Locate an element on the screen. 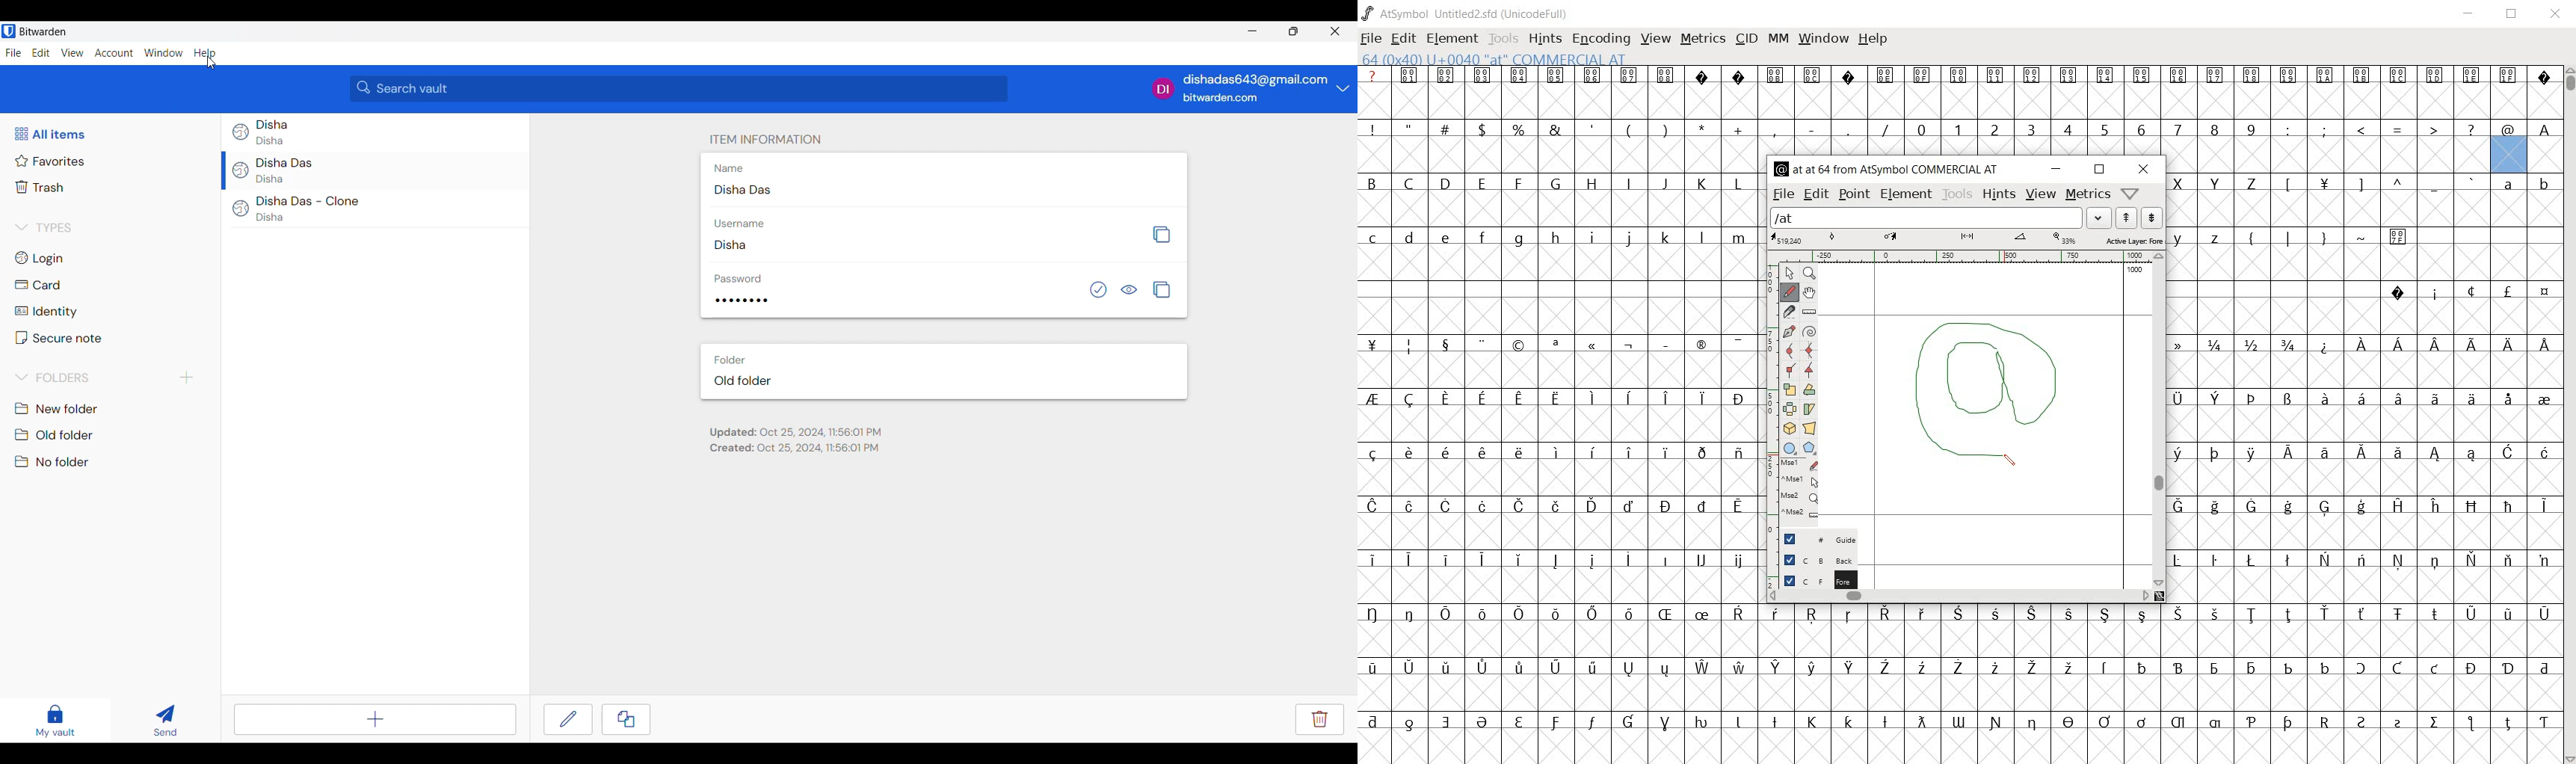 The image size is (2576, 784). Created: Oct 25, 2024, 11:56:01 PM is located at coordinates (794, 448).